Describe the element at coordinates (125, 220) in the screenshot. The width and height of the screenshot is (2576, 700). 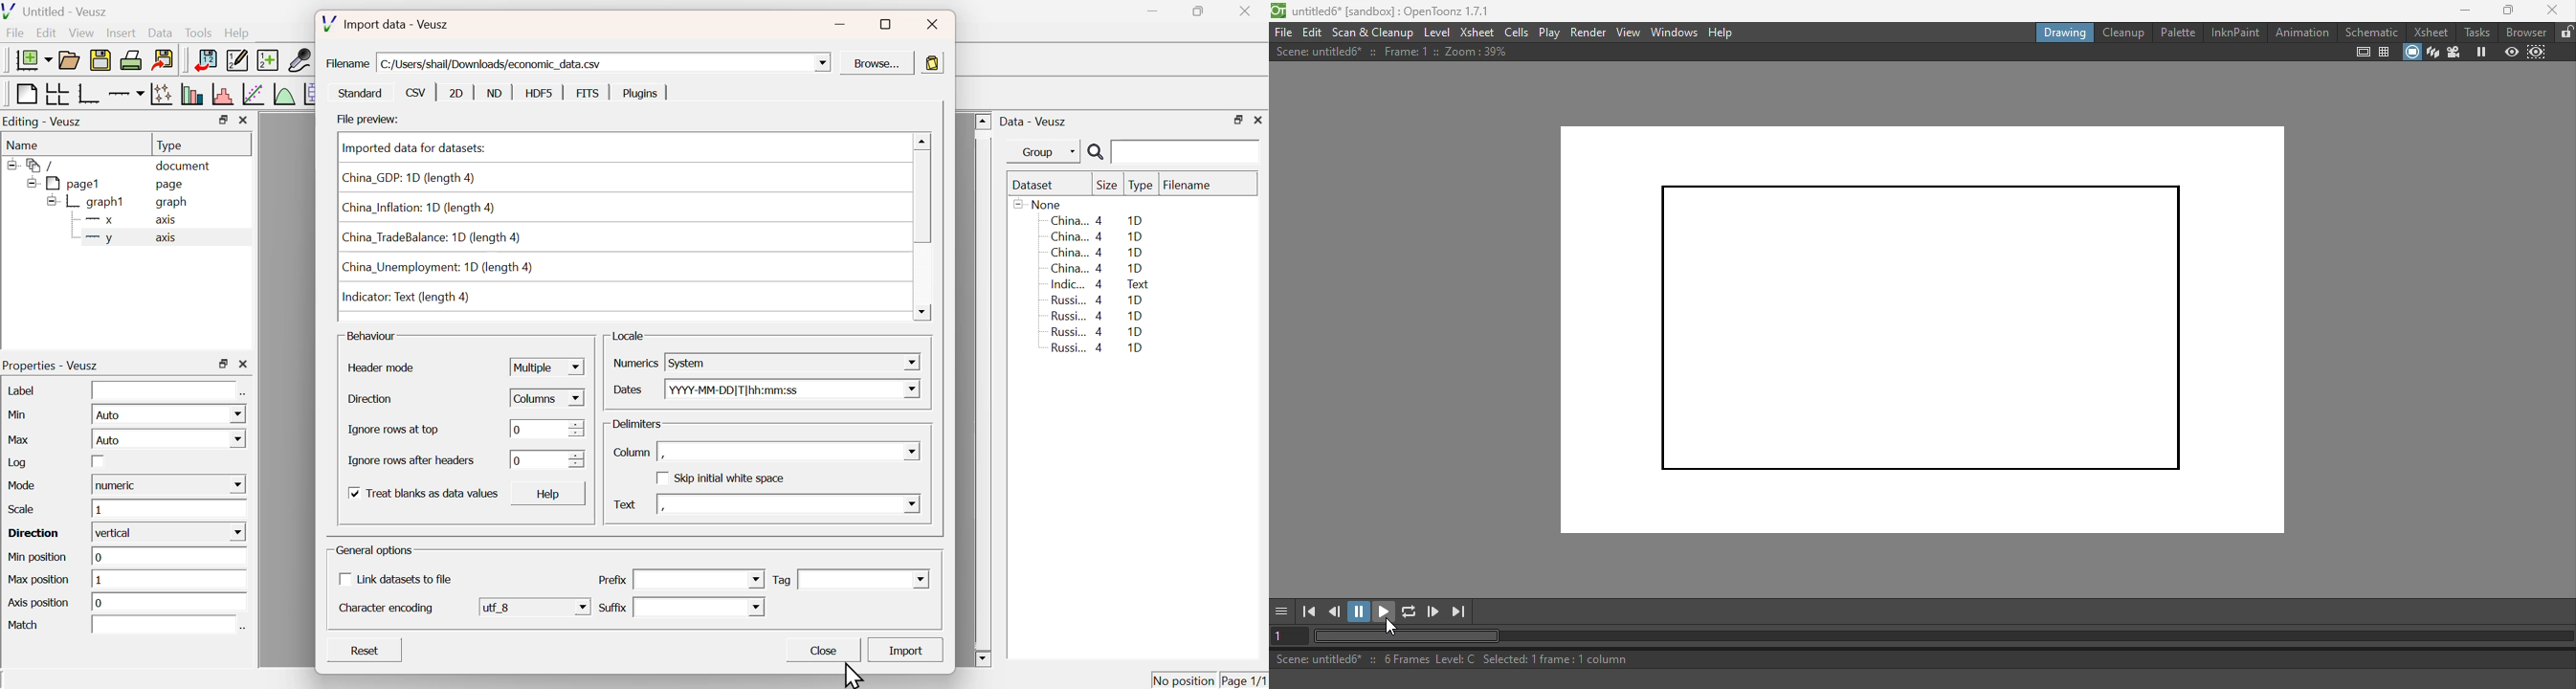
I see `X axis` at that location.